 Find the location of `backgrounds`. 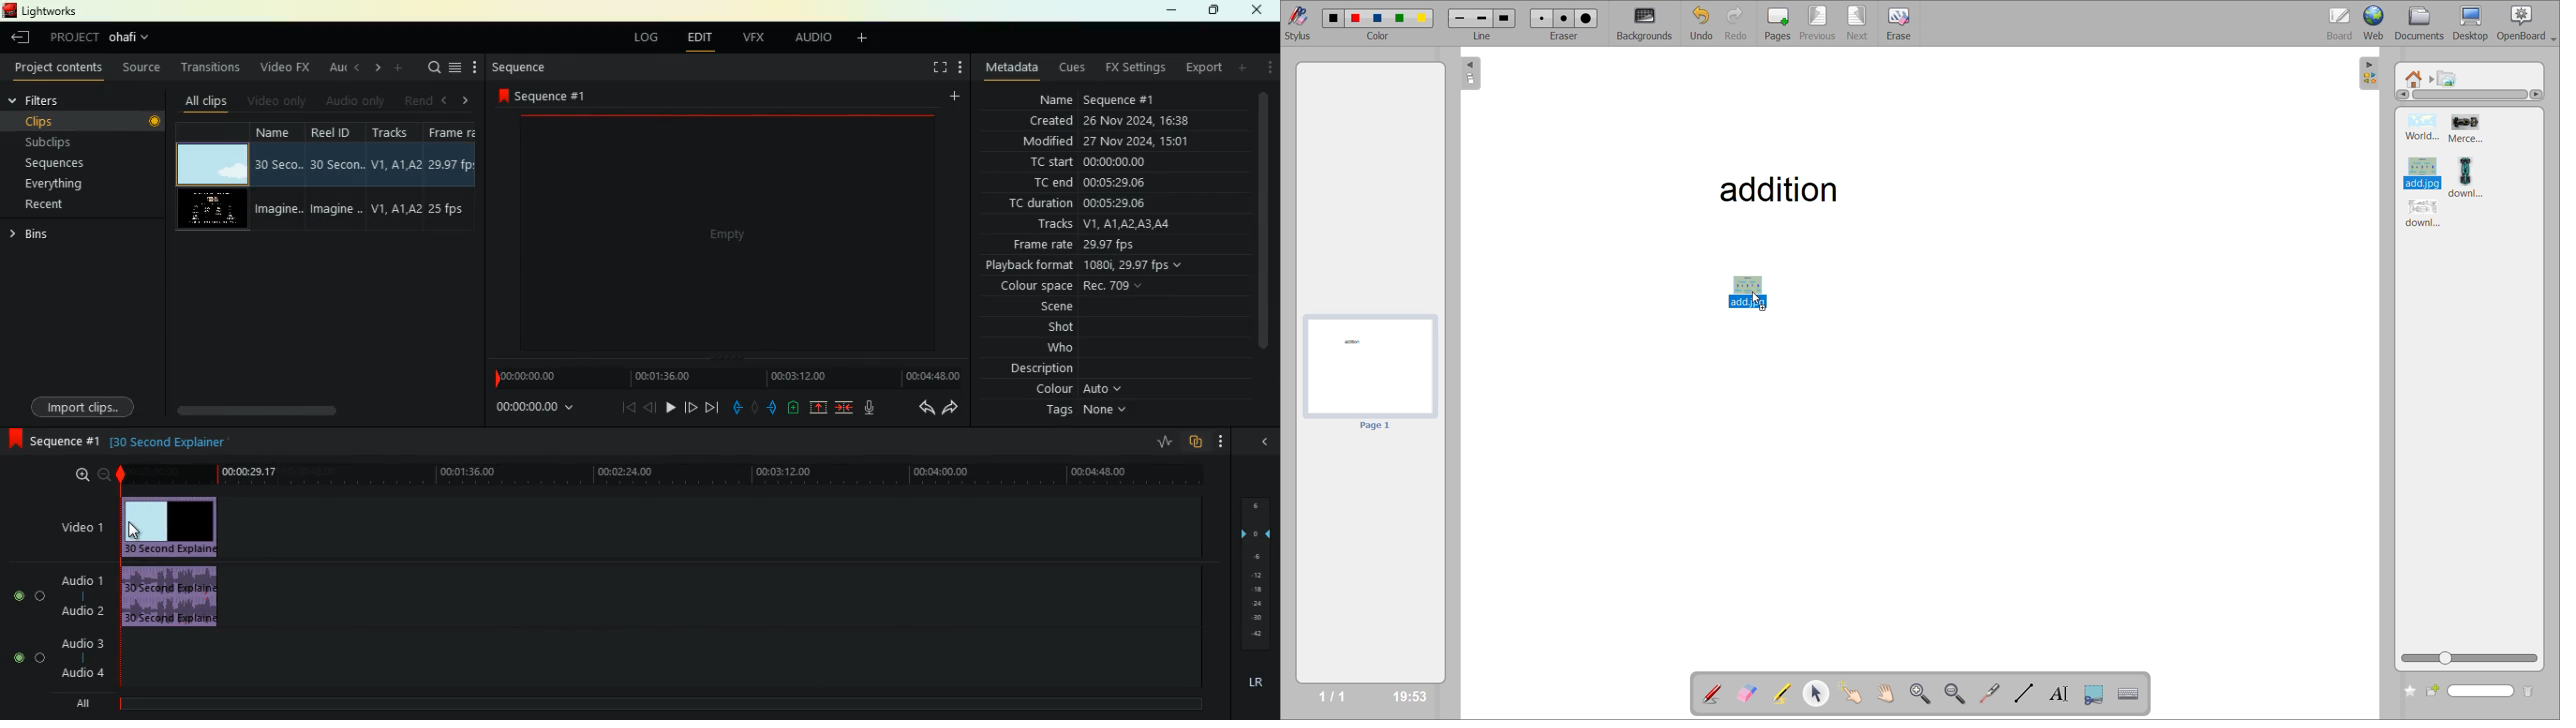

backgrounds is located at coordinates (1650, 23).